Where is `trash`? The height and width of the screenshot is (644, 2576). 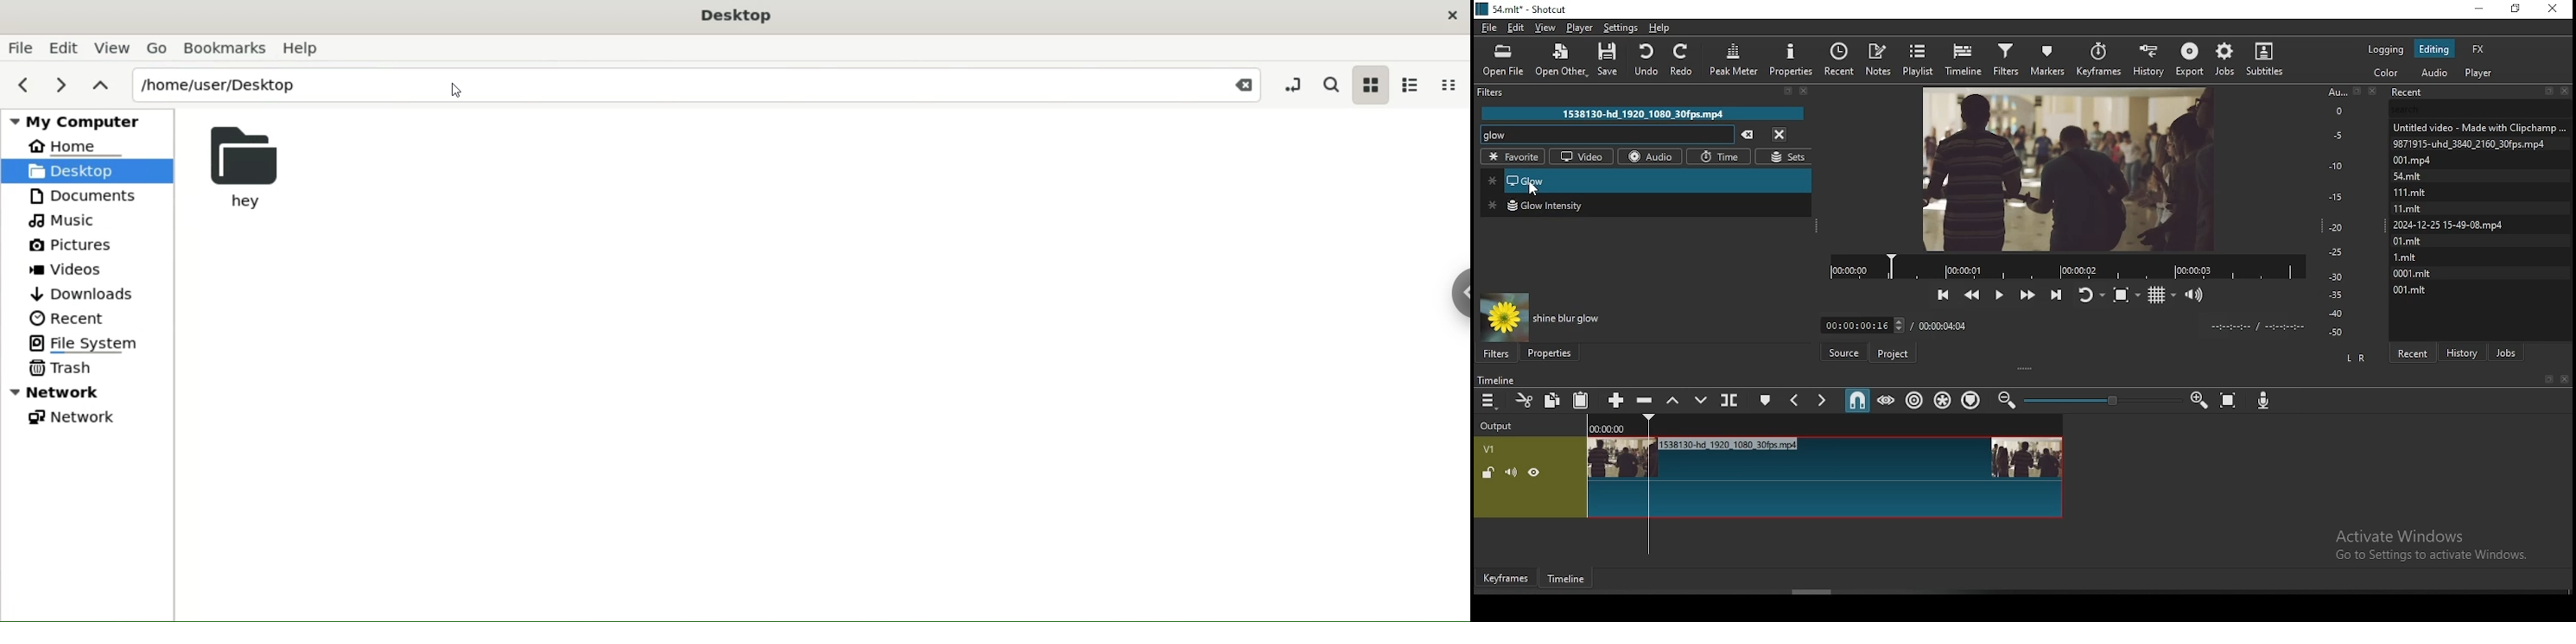
trash is located at coordinates (61, 368).